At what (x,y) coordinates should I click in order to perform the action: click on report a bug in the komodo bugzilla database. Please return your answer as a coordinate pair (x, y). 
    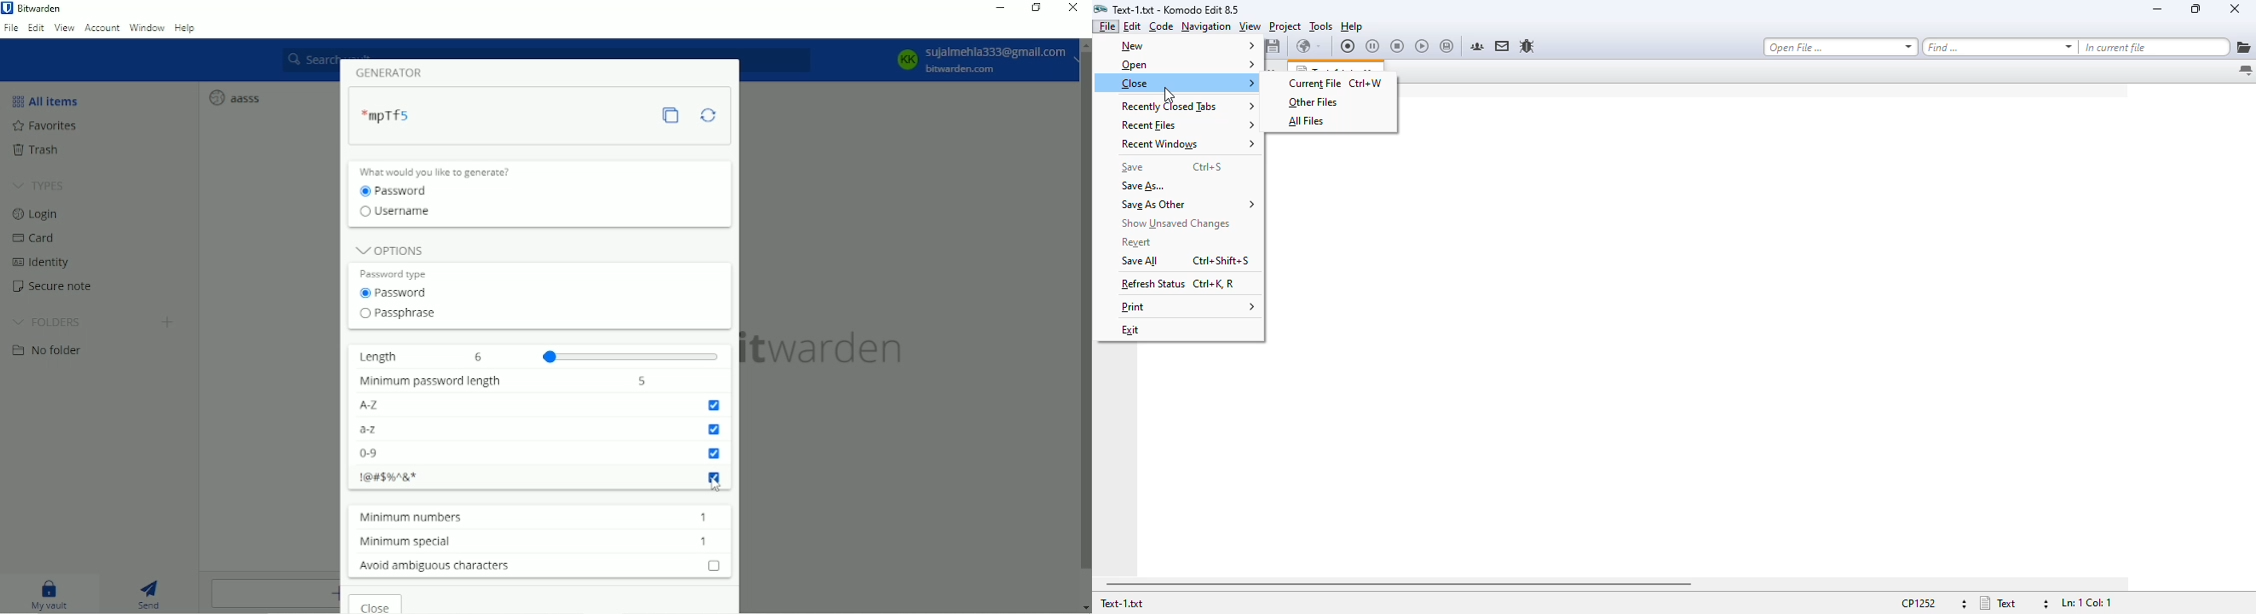
    Looking at the image, I should click on (1527, 46).